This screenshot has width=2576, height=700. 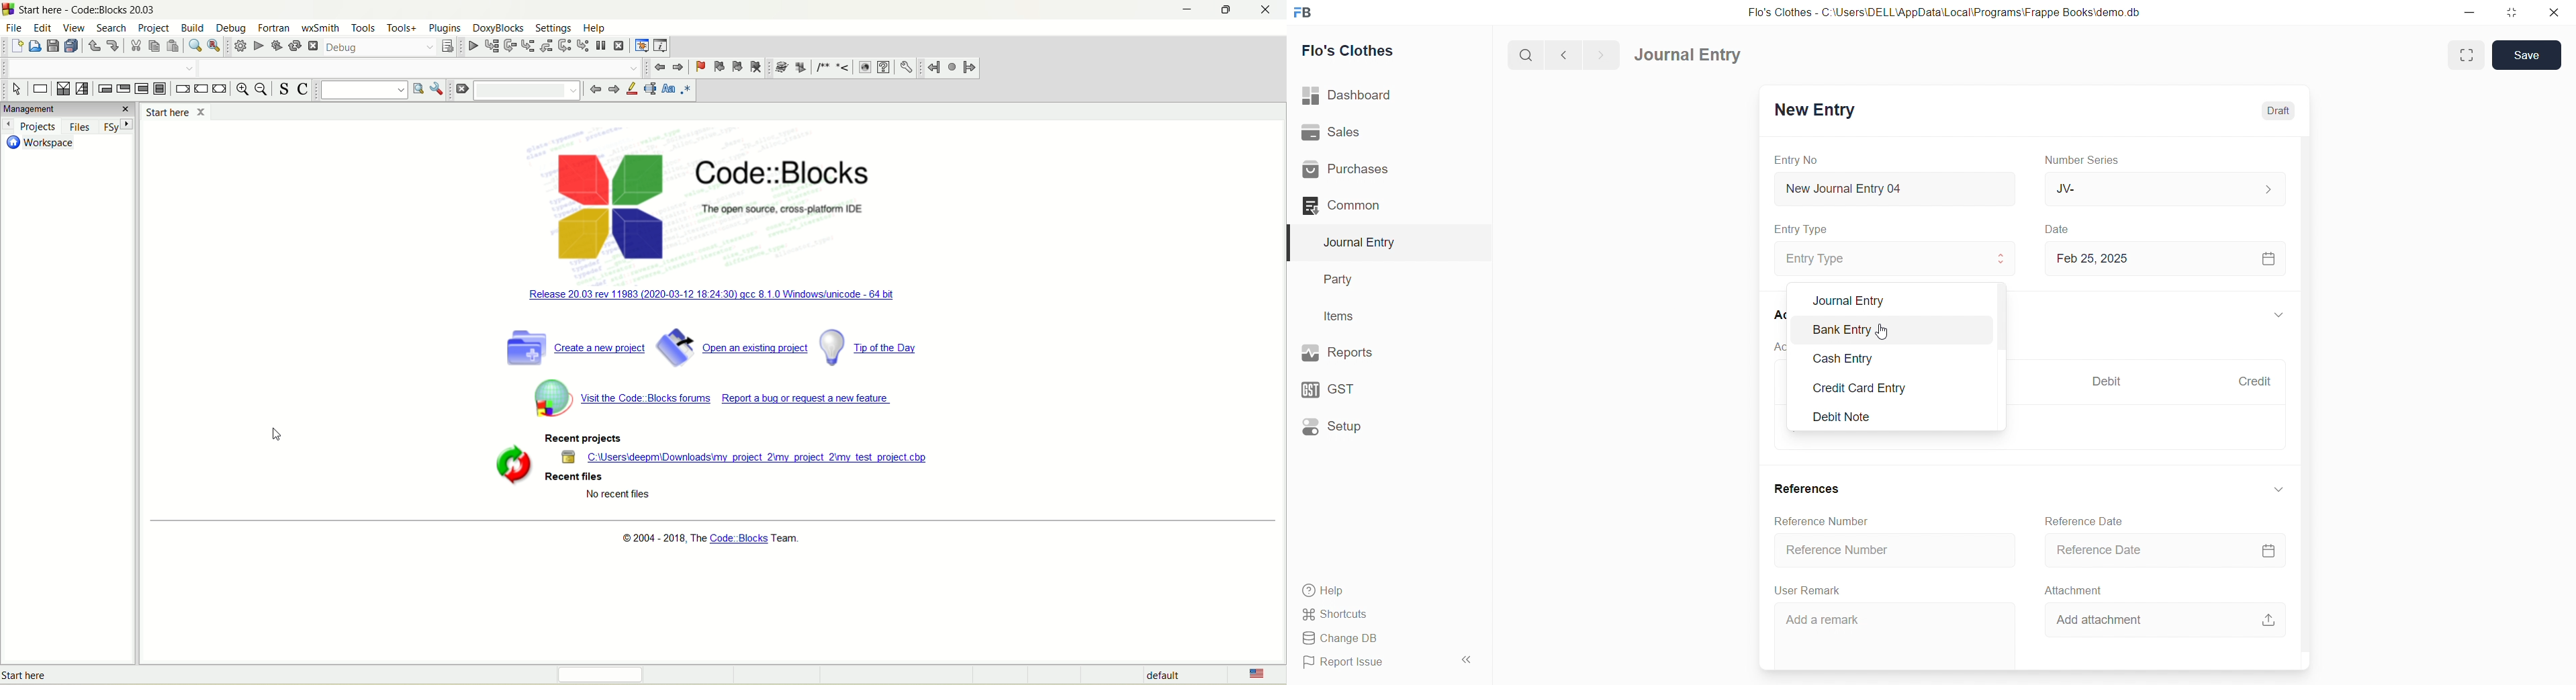 I want to click on Attachment, so click(x=2074, y=590).